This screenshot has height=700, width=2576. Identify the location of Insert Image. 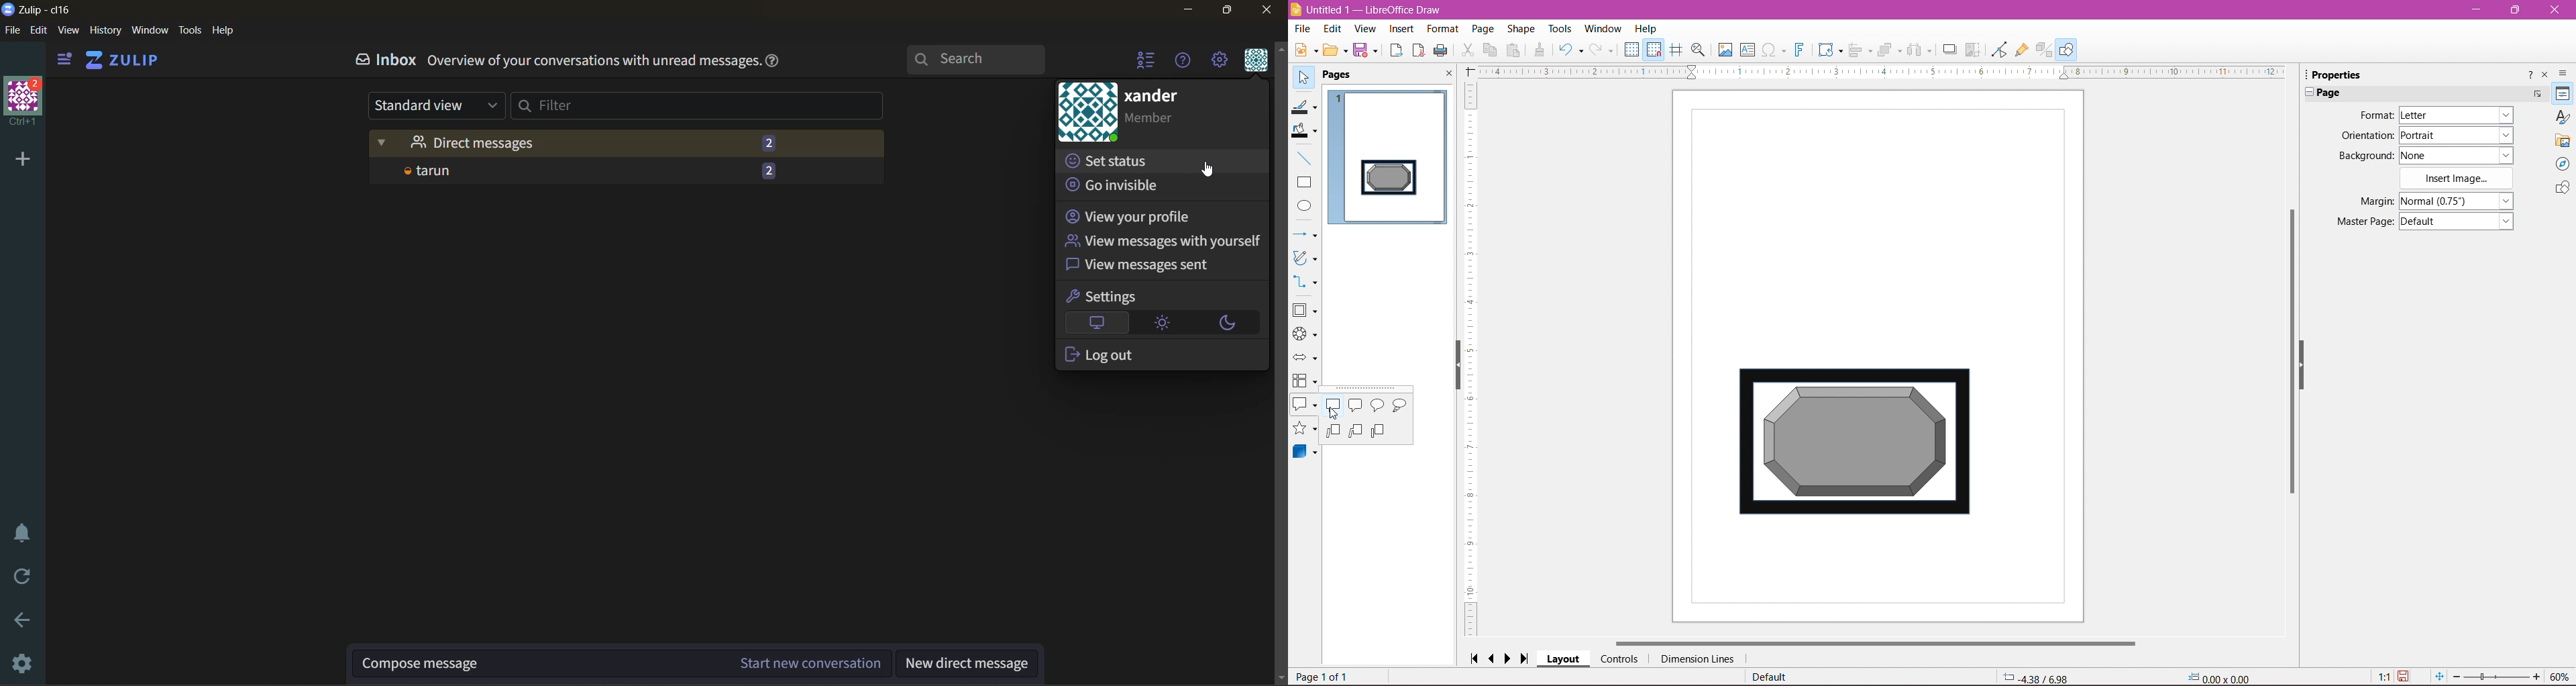
(1723, 50).